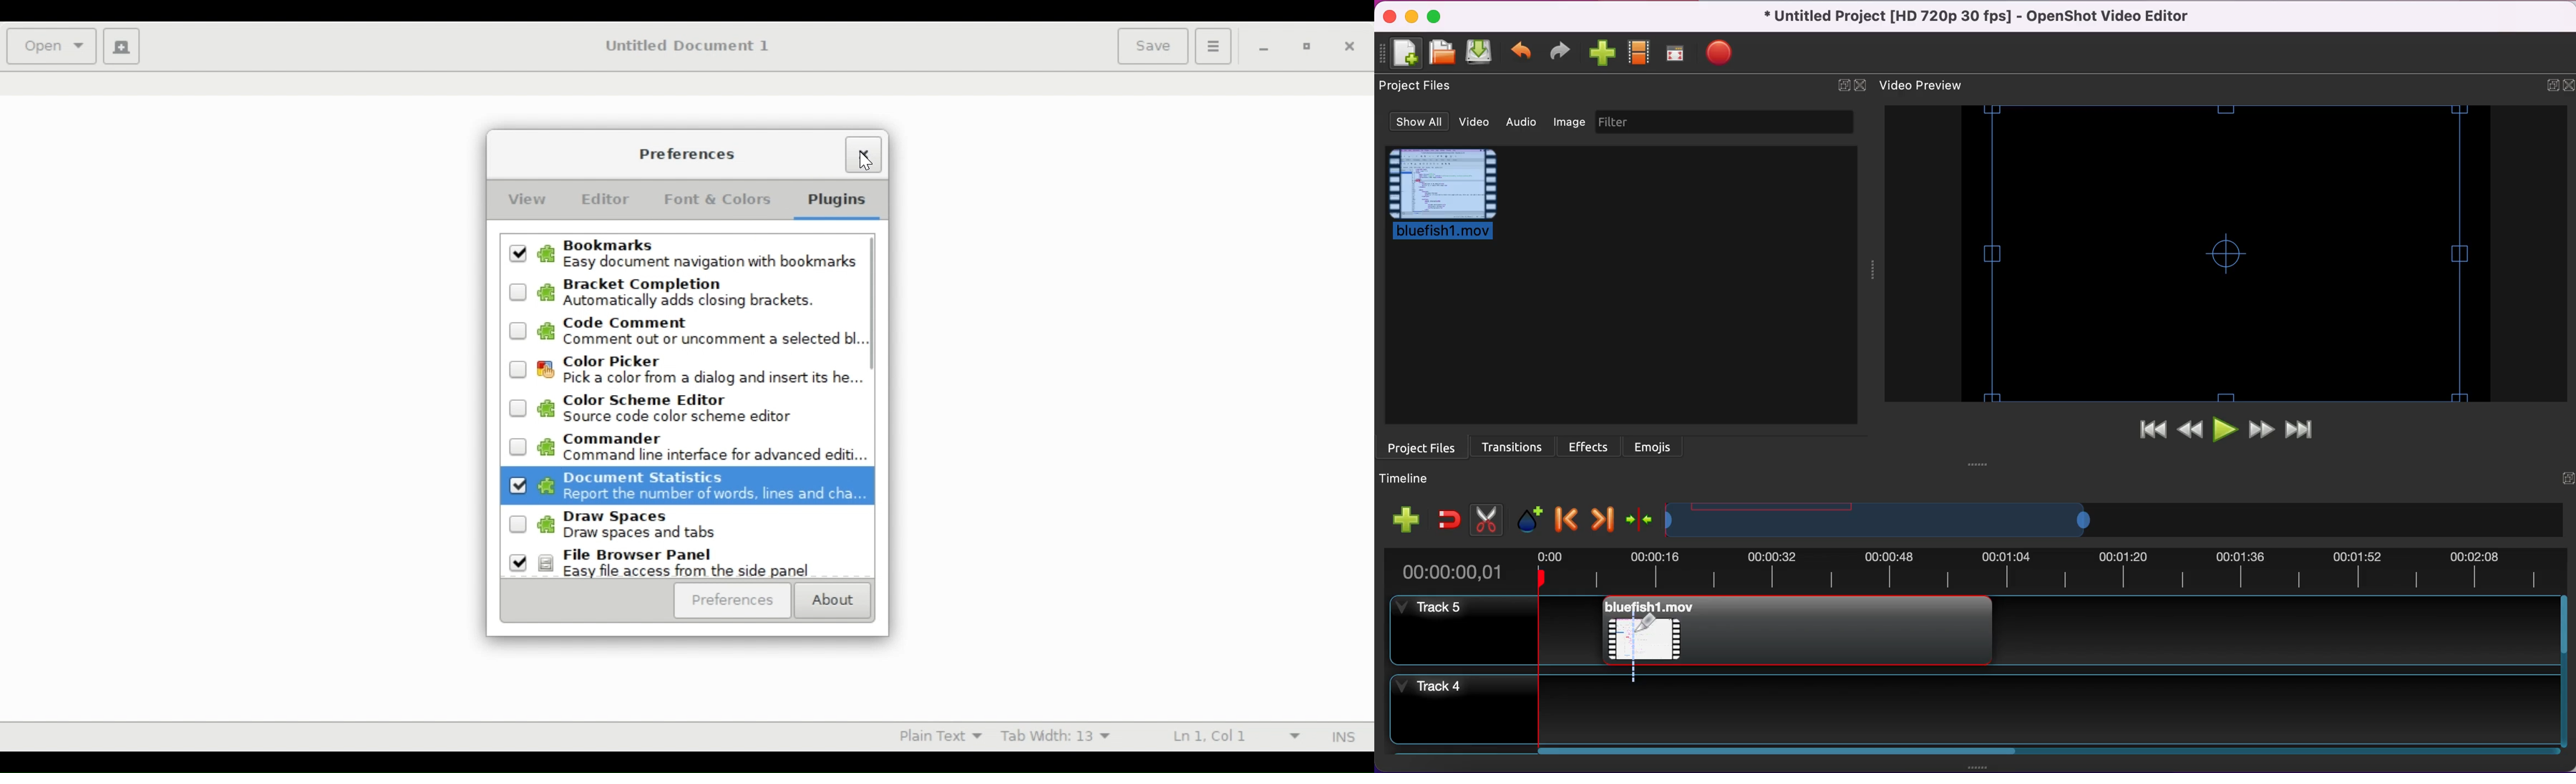  Describe the element at coordinates (1062, 735) in the screenshot. I see `Tab Width 13` at that location.